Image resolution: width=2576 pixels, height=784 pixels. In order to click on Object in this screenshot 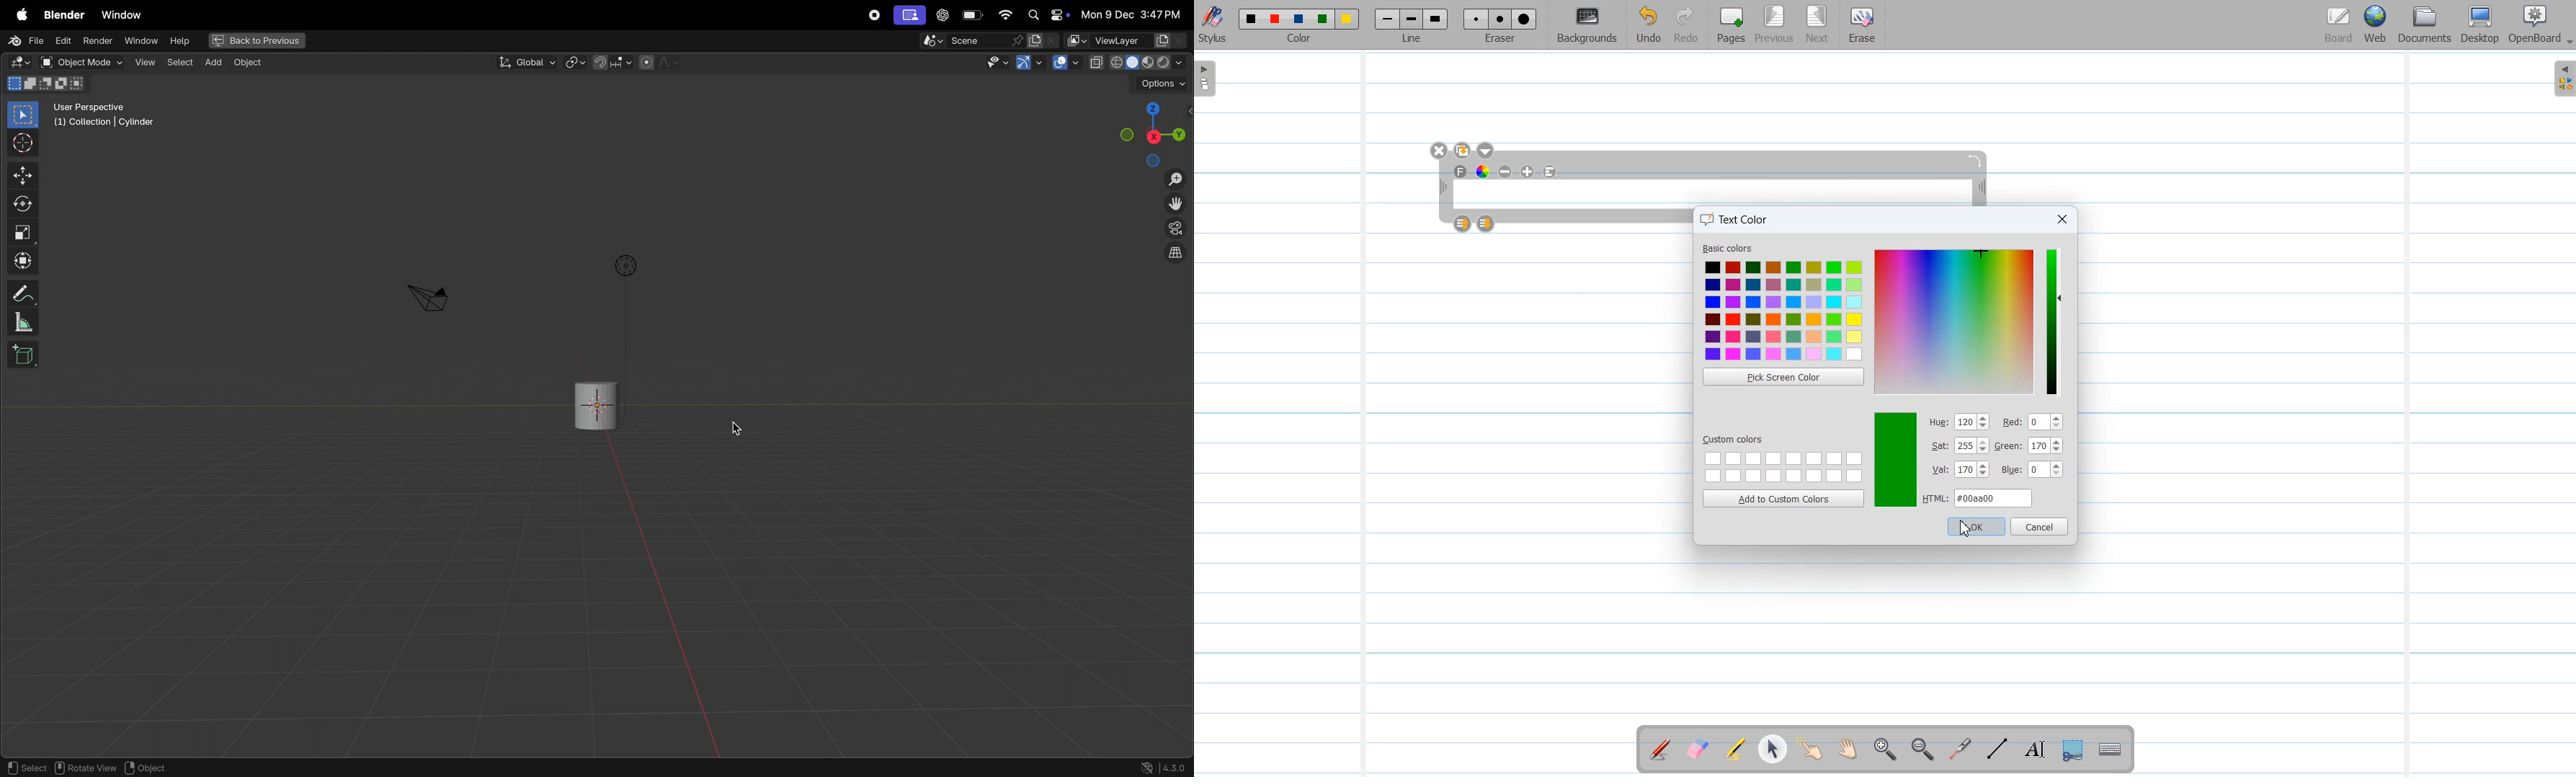, I will do `click(254, 63)`.